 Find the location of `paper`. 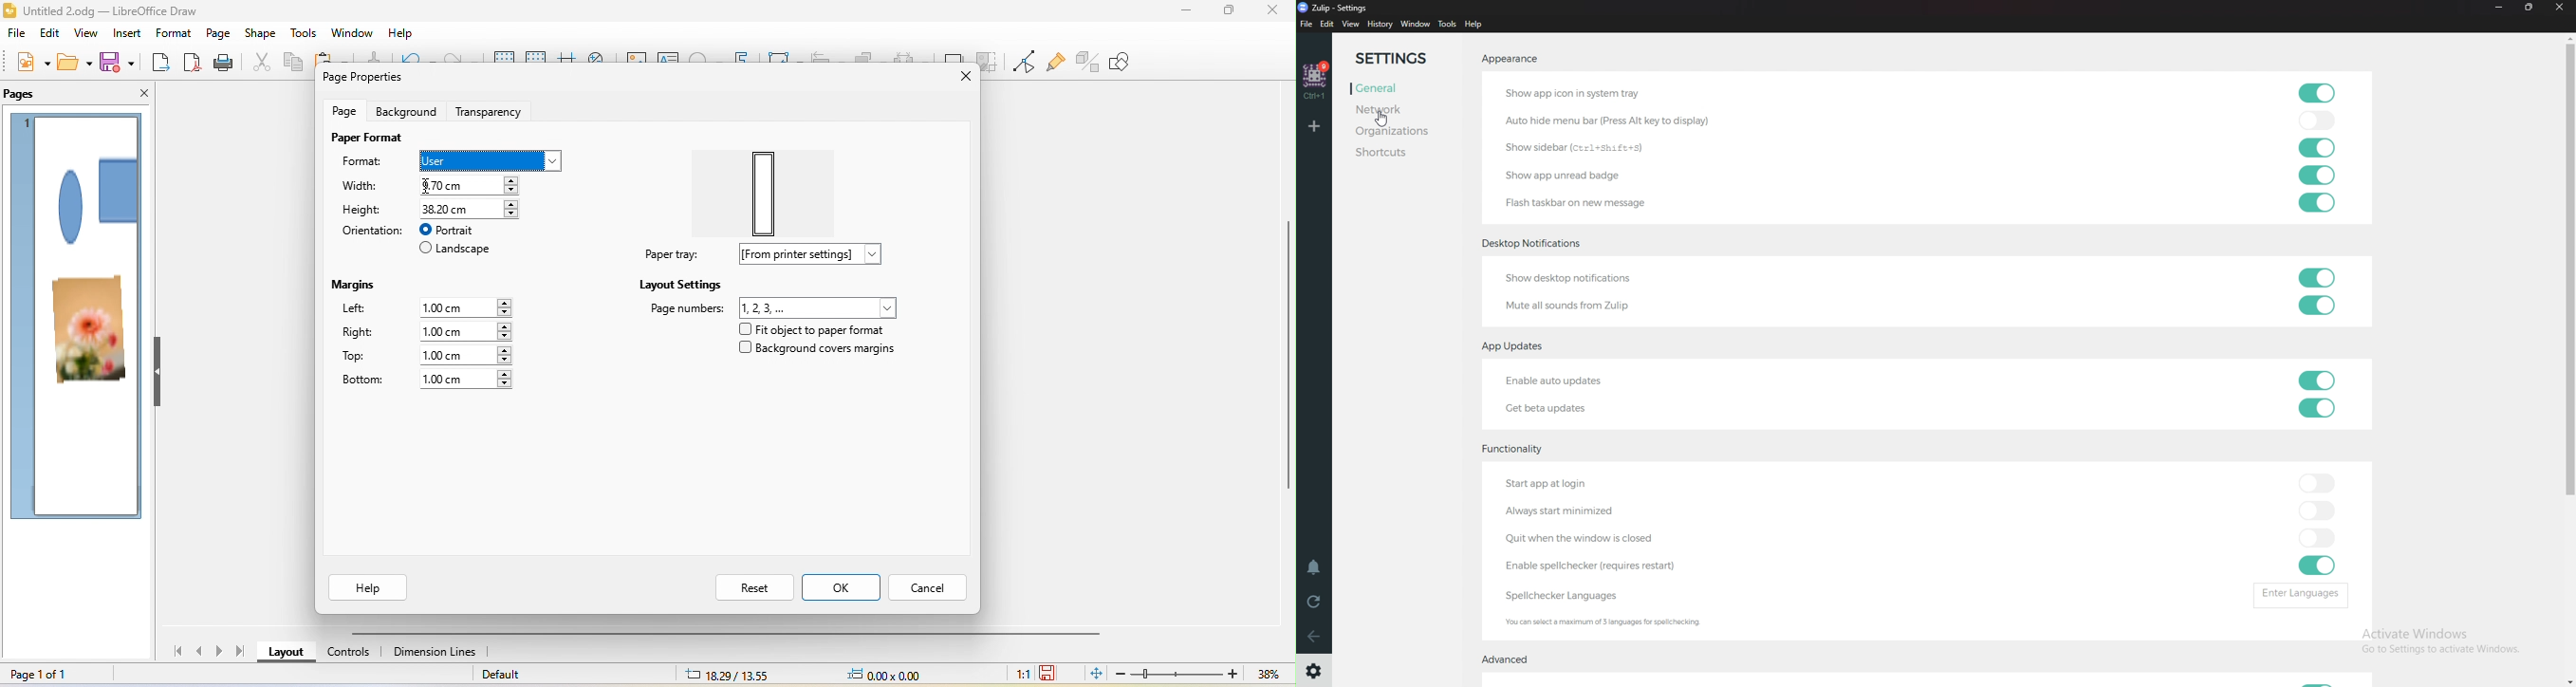

paper is located at coordinates (759, 193).